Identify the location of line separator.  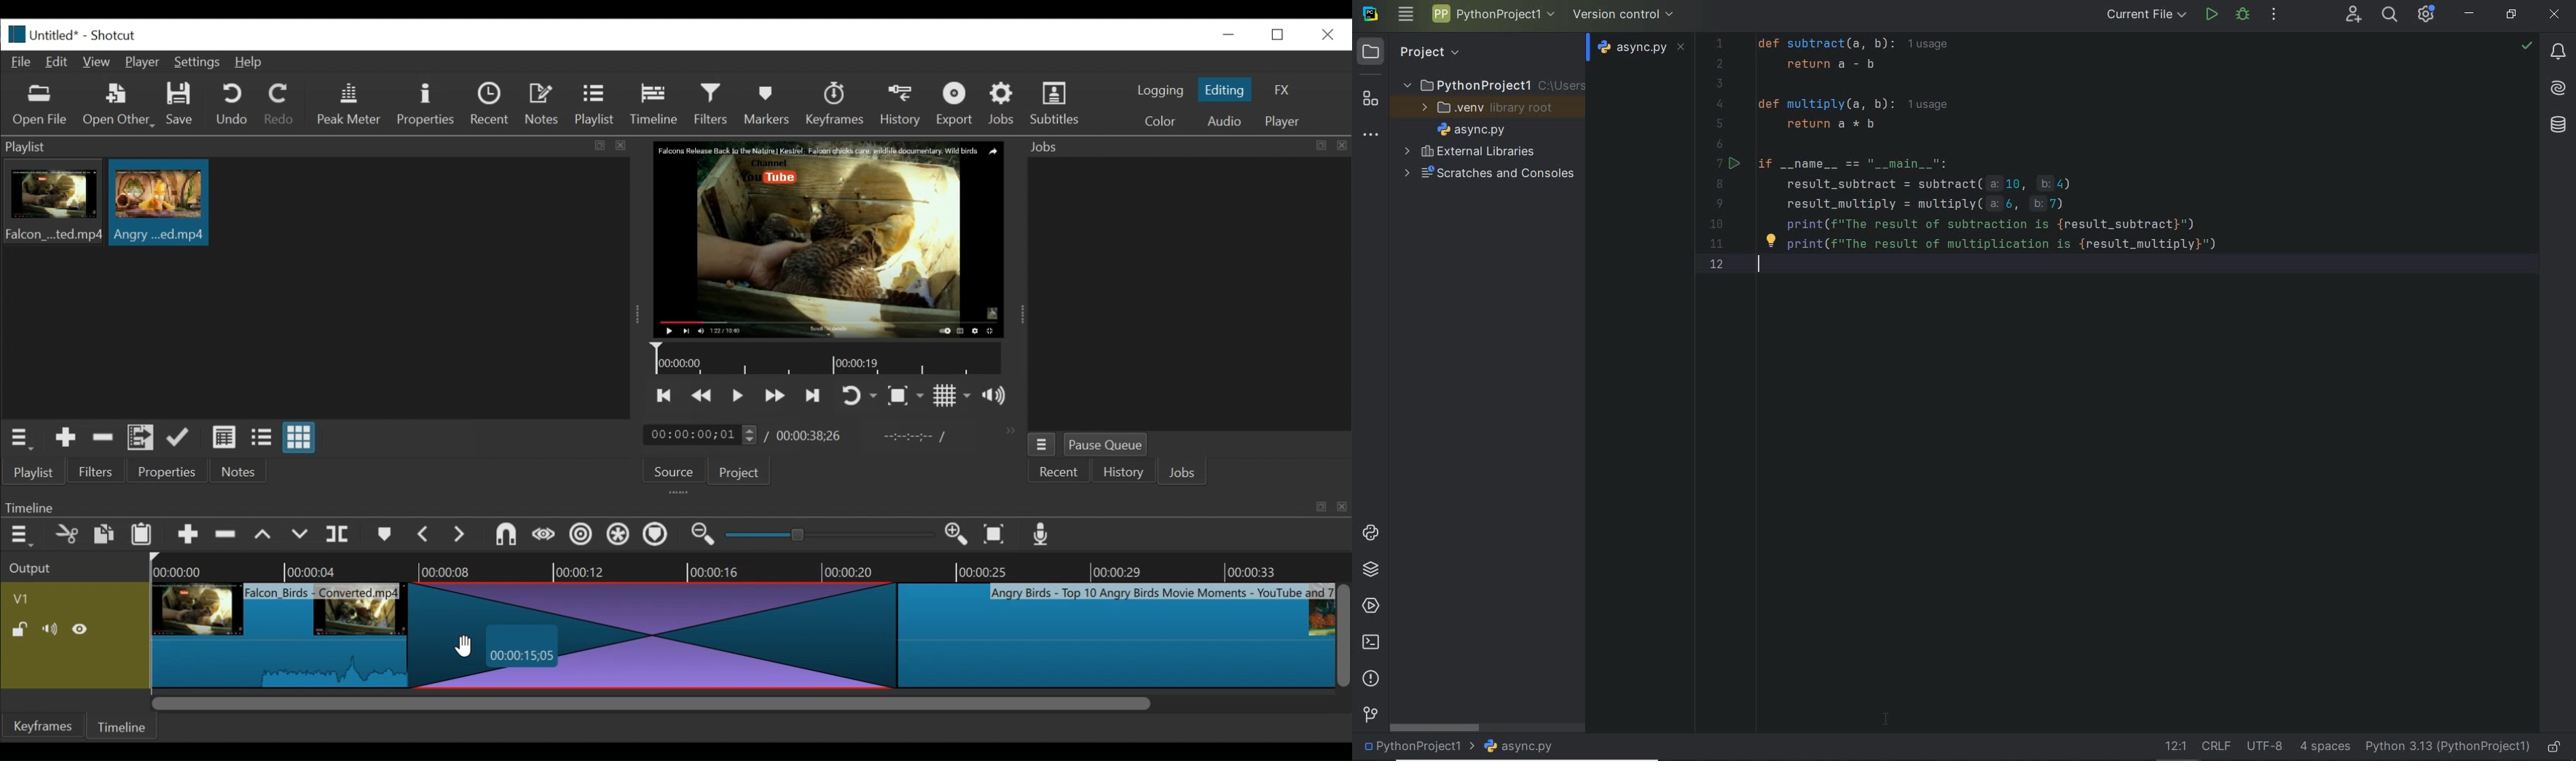
(2217, 747).